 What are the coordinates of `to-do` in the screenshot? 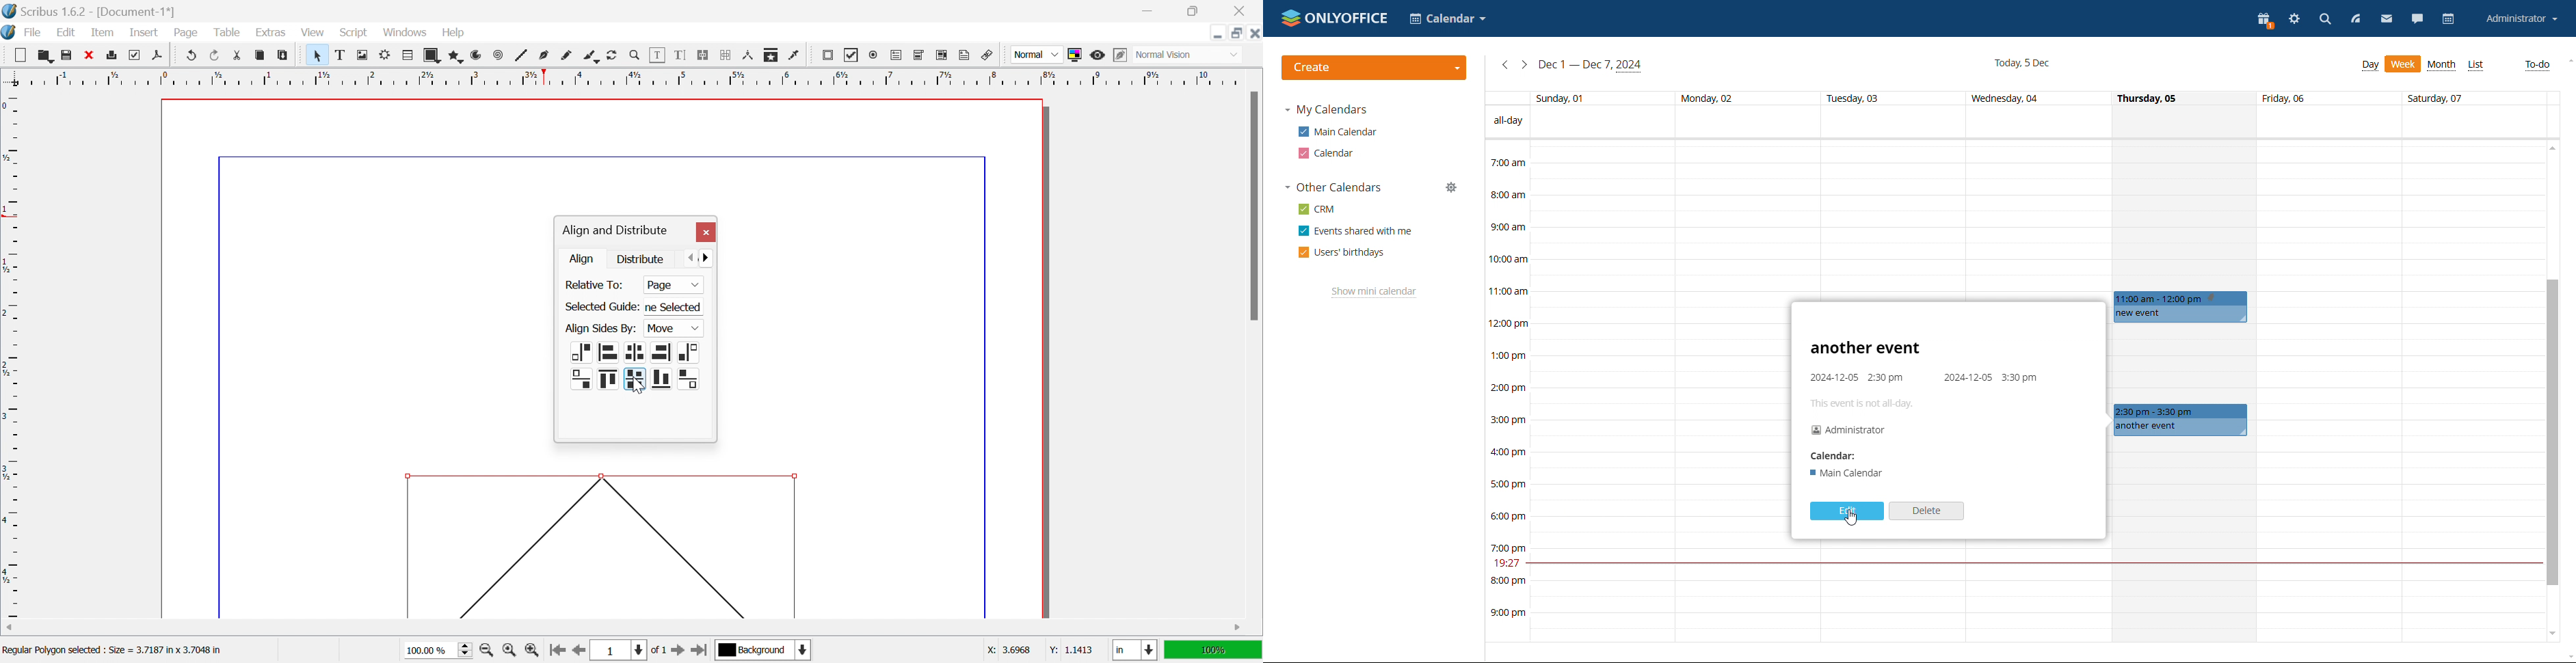 It's located at (2538, 65).